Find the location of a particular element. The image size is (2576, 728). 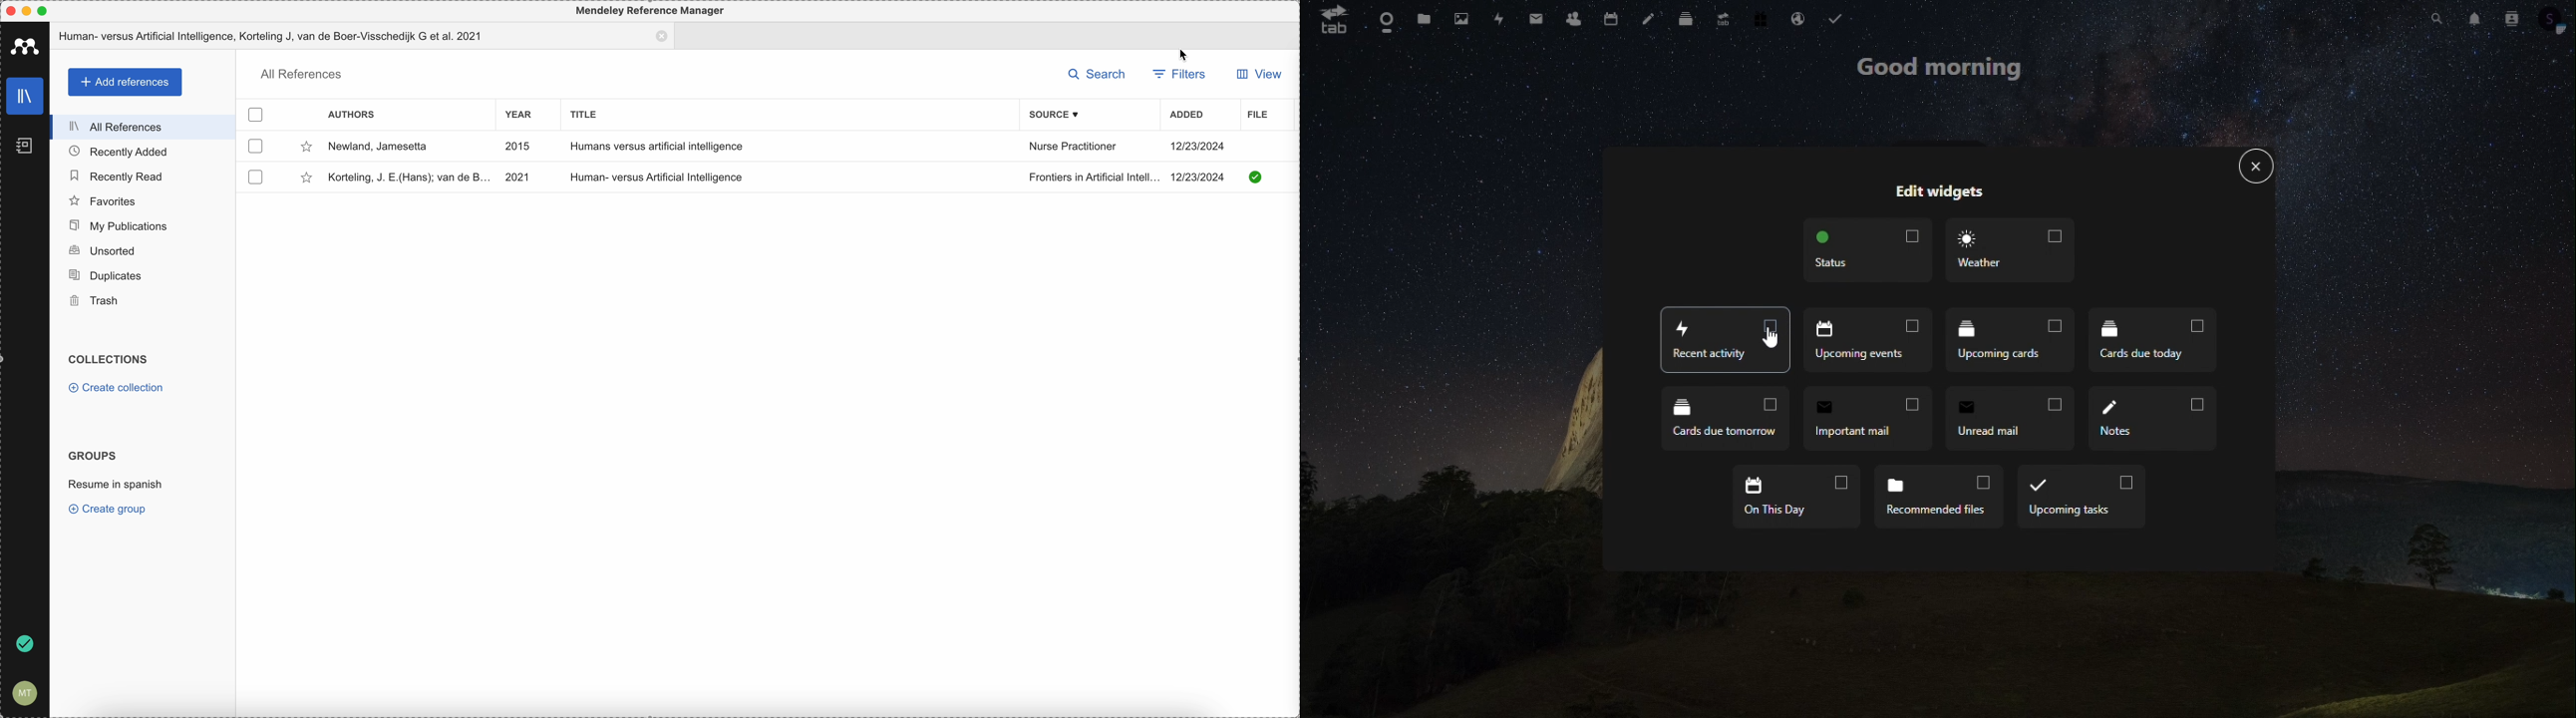

tab document opened is located at coordinates (363, 36).